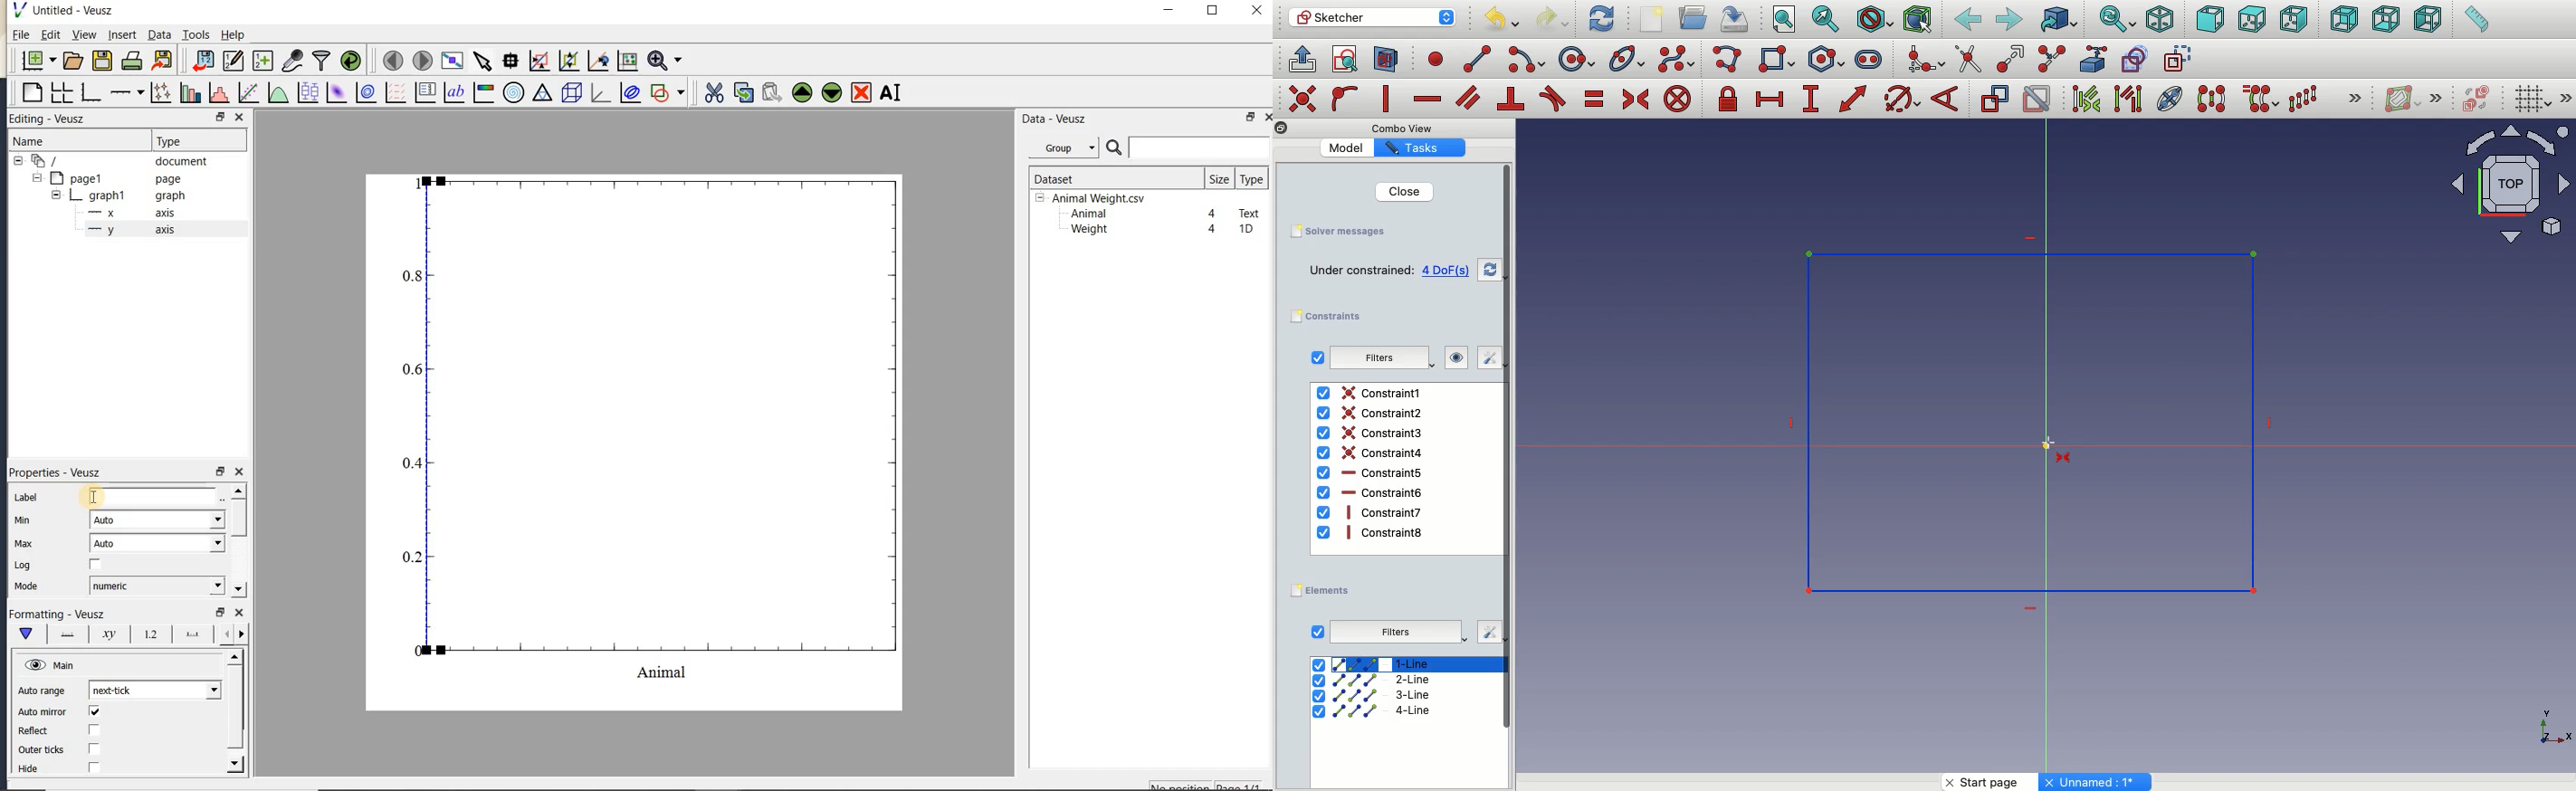  Describe the element at coordinates (2013, 60) in the screenshot. I see `Extend edge ` at that location.